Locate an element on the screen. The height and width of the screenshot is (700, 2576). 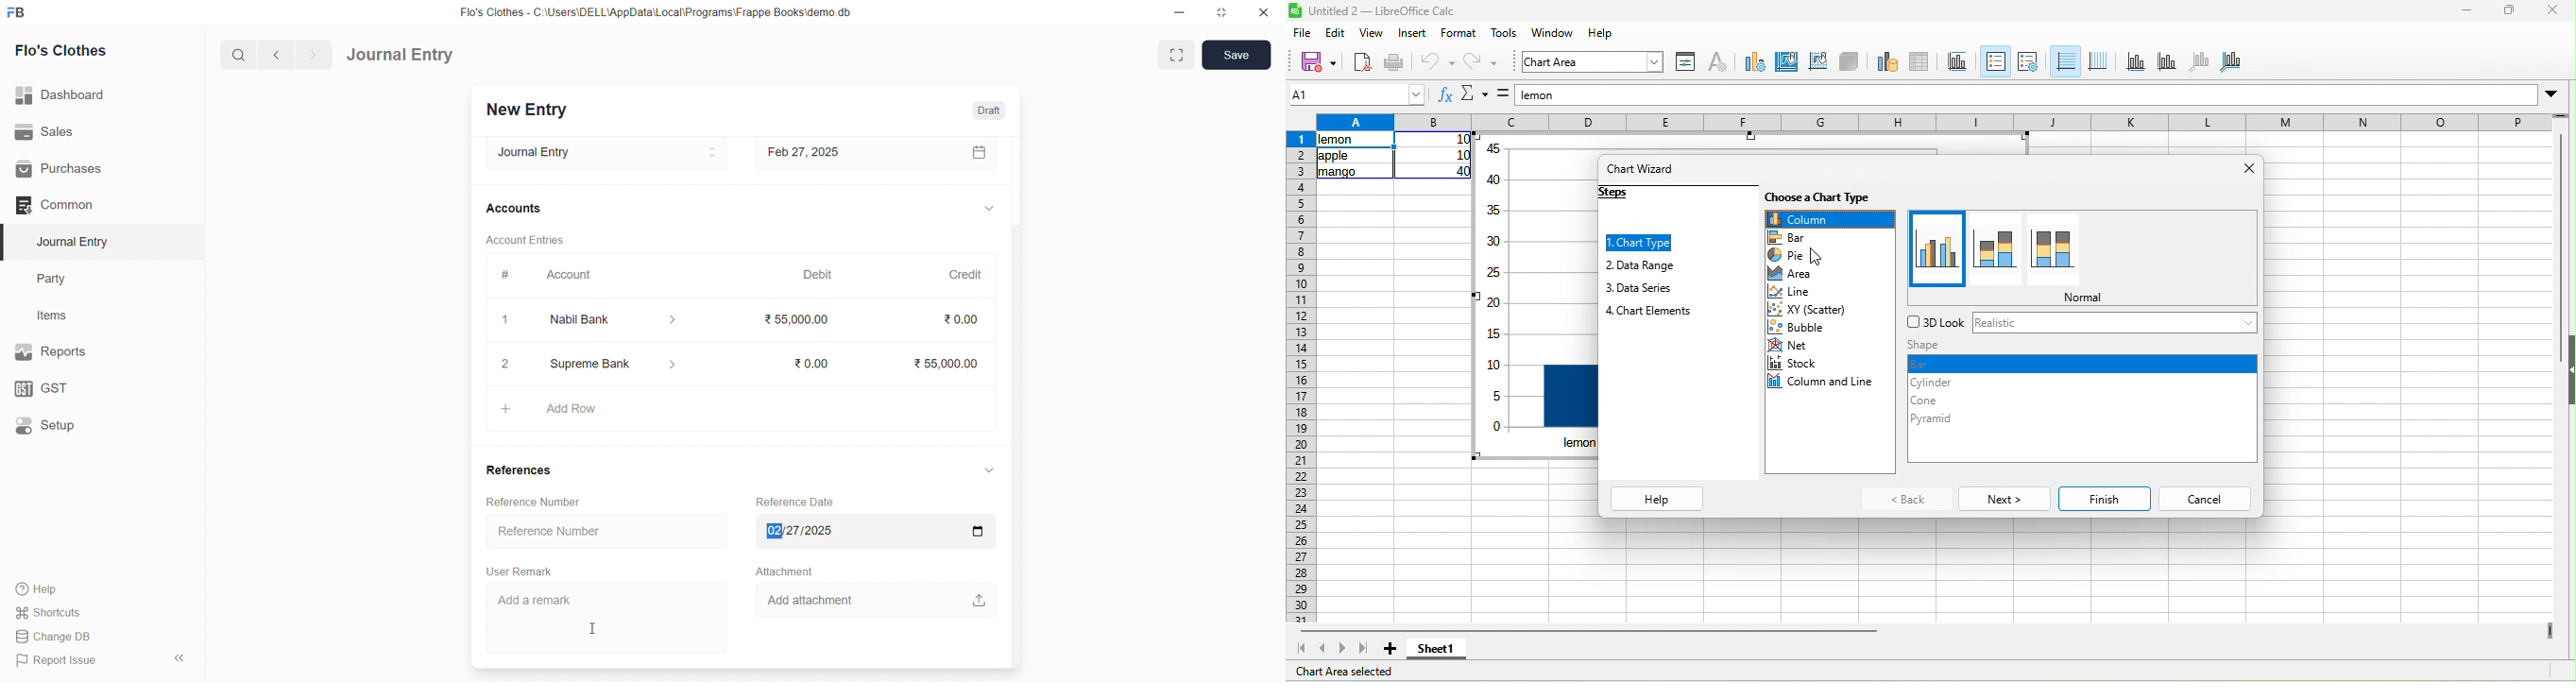
bar is located at coordinates (2080, 364).